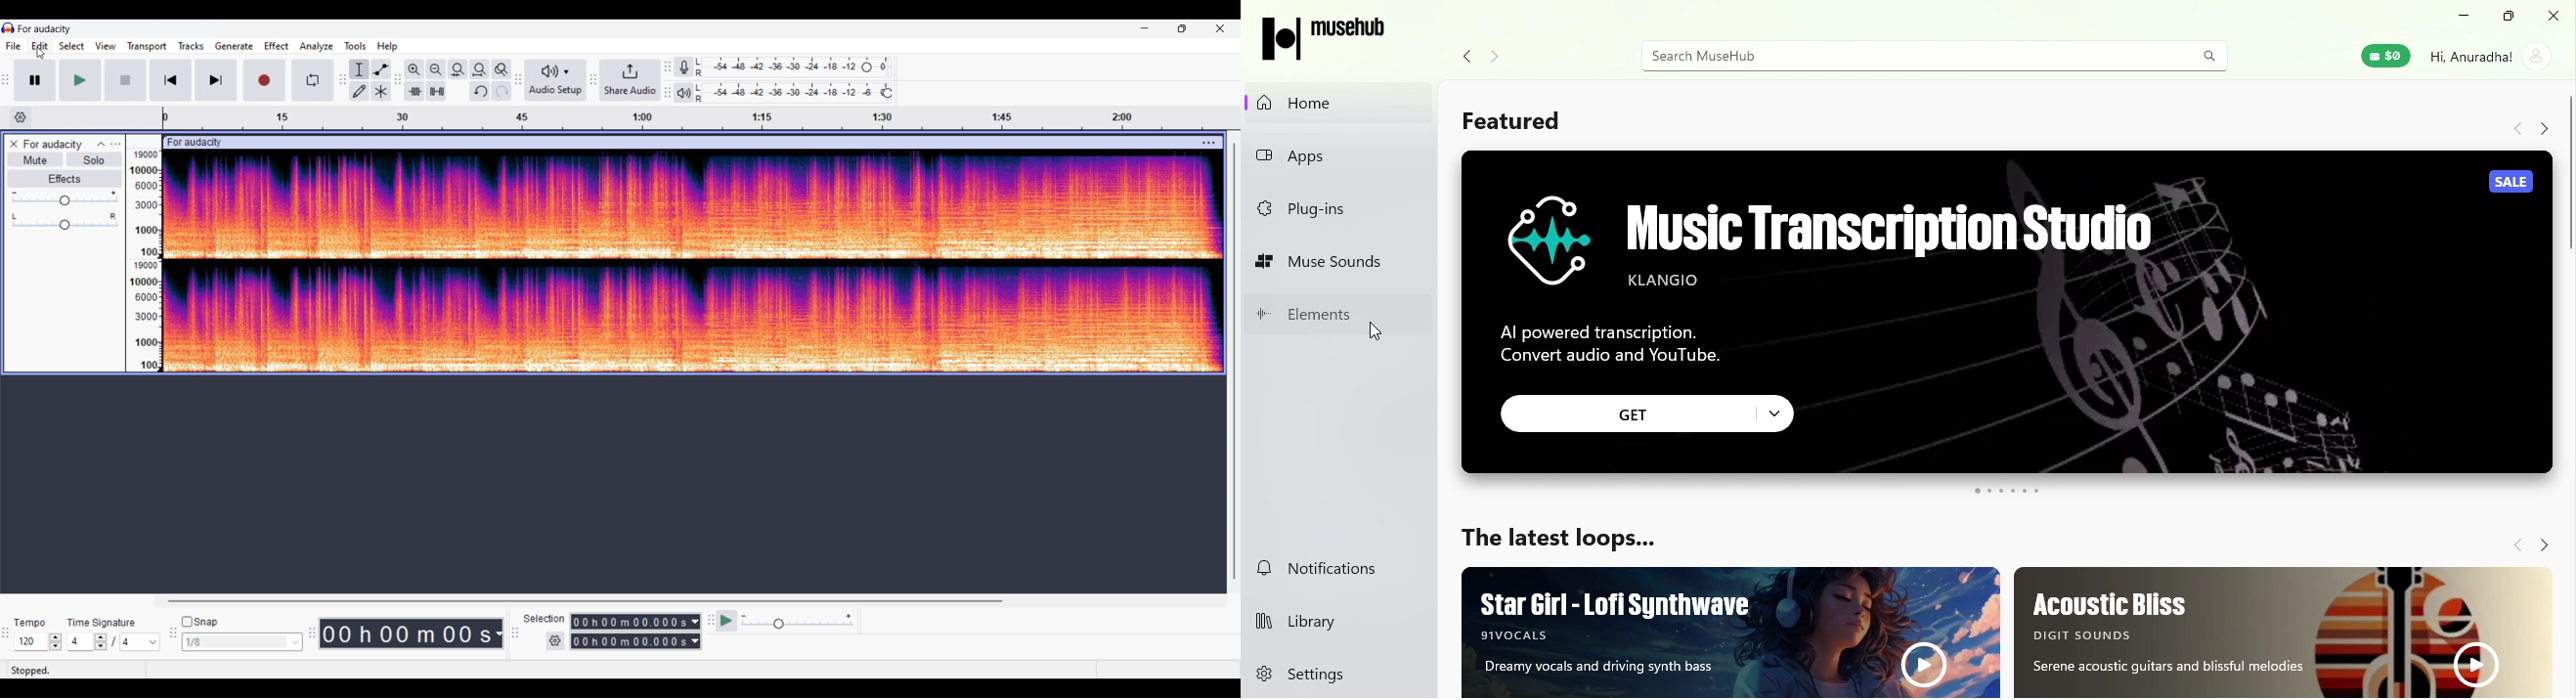 The width and height of the screenshot is (2576, 700). Describe the element at coordinates (30, 623) in the screenshot. I see `Indicates Tempo settings` at that location.